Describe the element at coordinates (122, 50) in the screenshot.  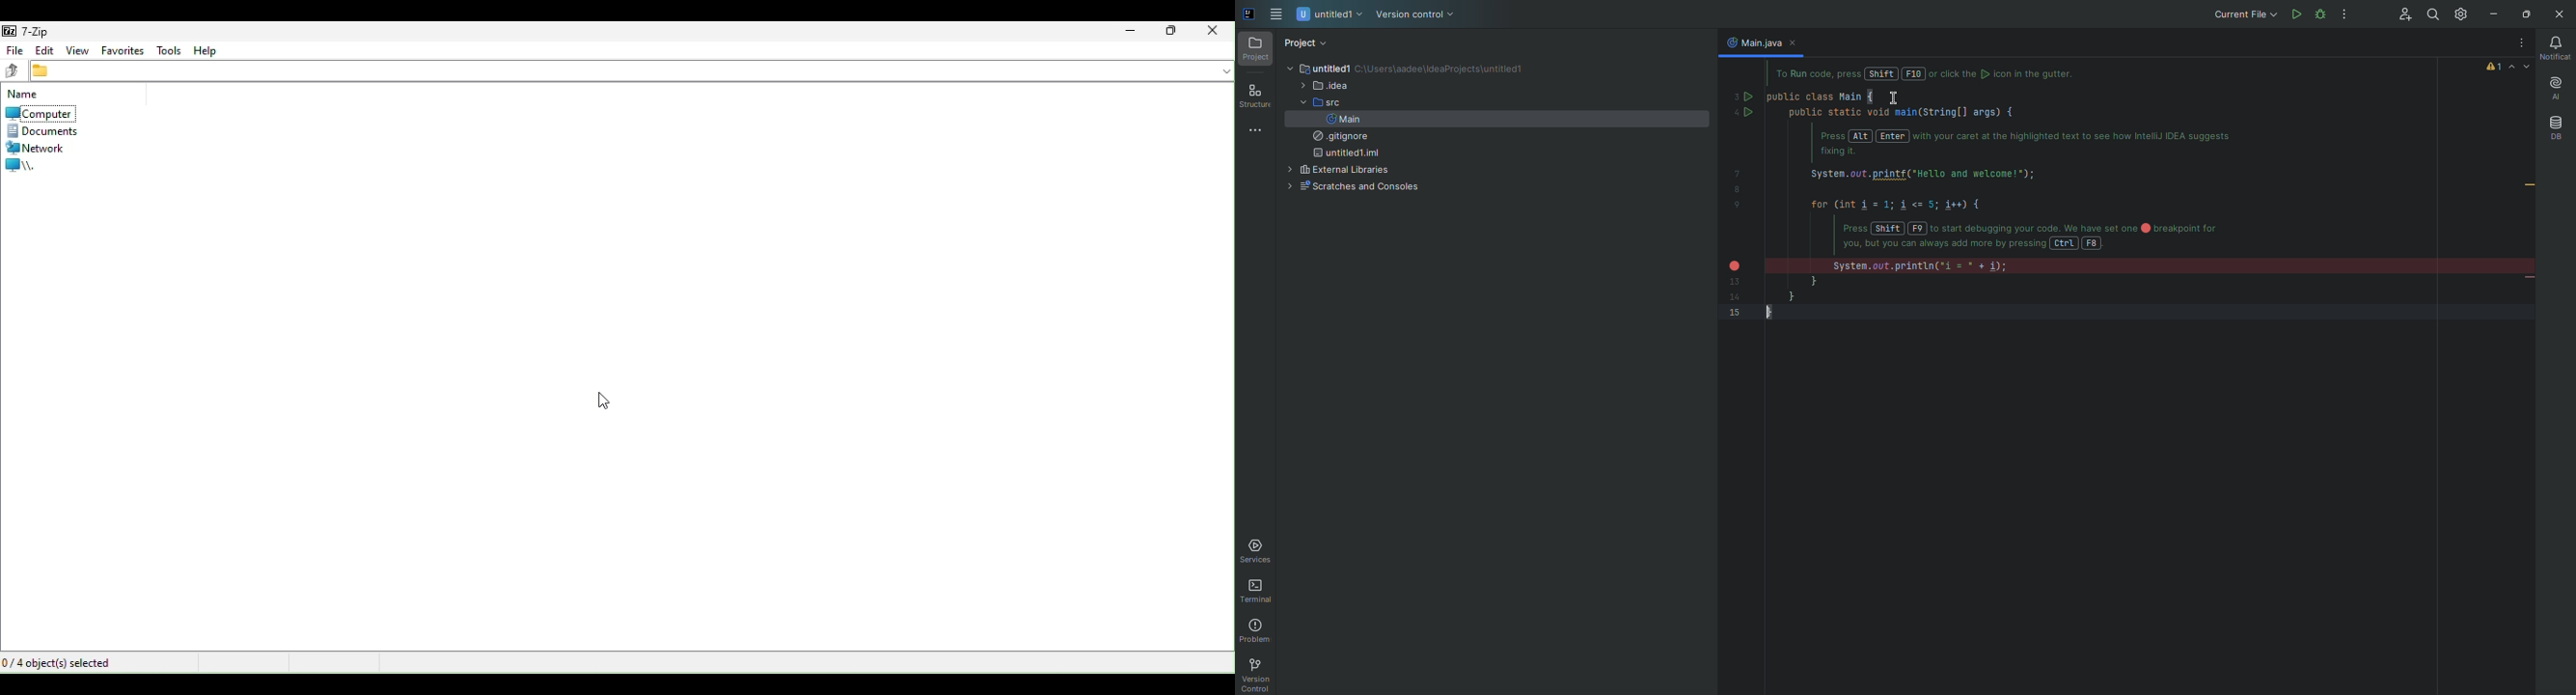
I see `Favourite` at that location.